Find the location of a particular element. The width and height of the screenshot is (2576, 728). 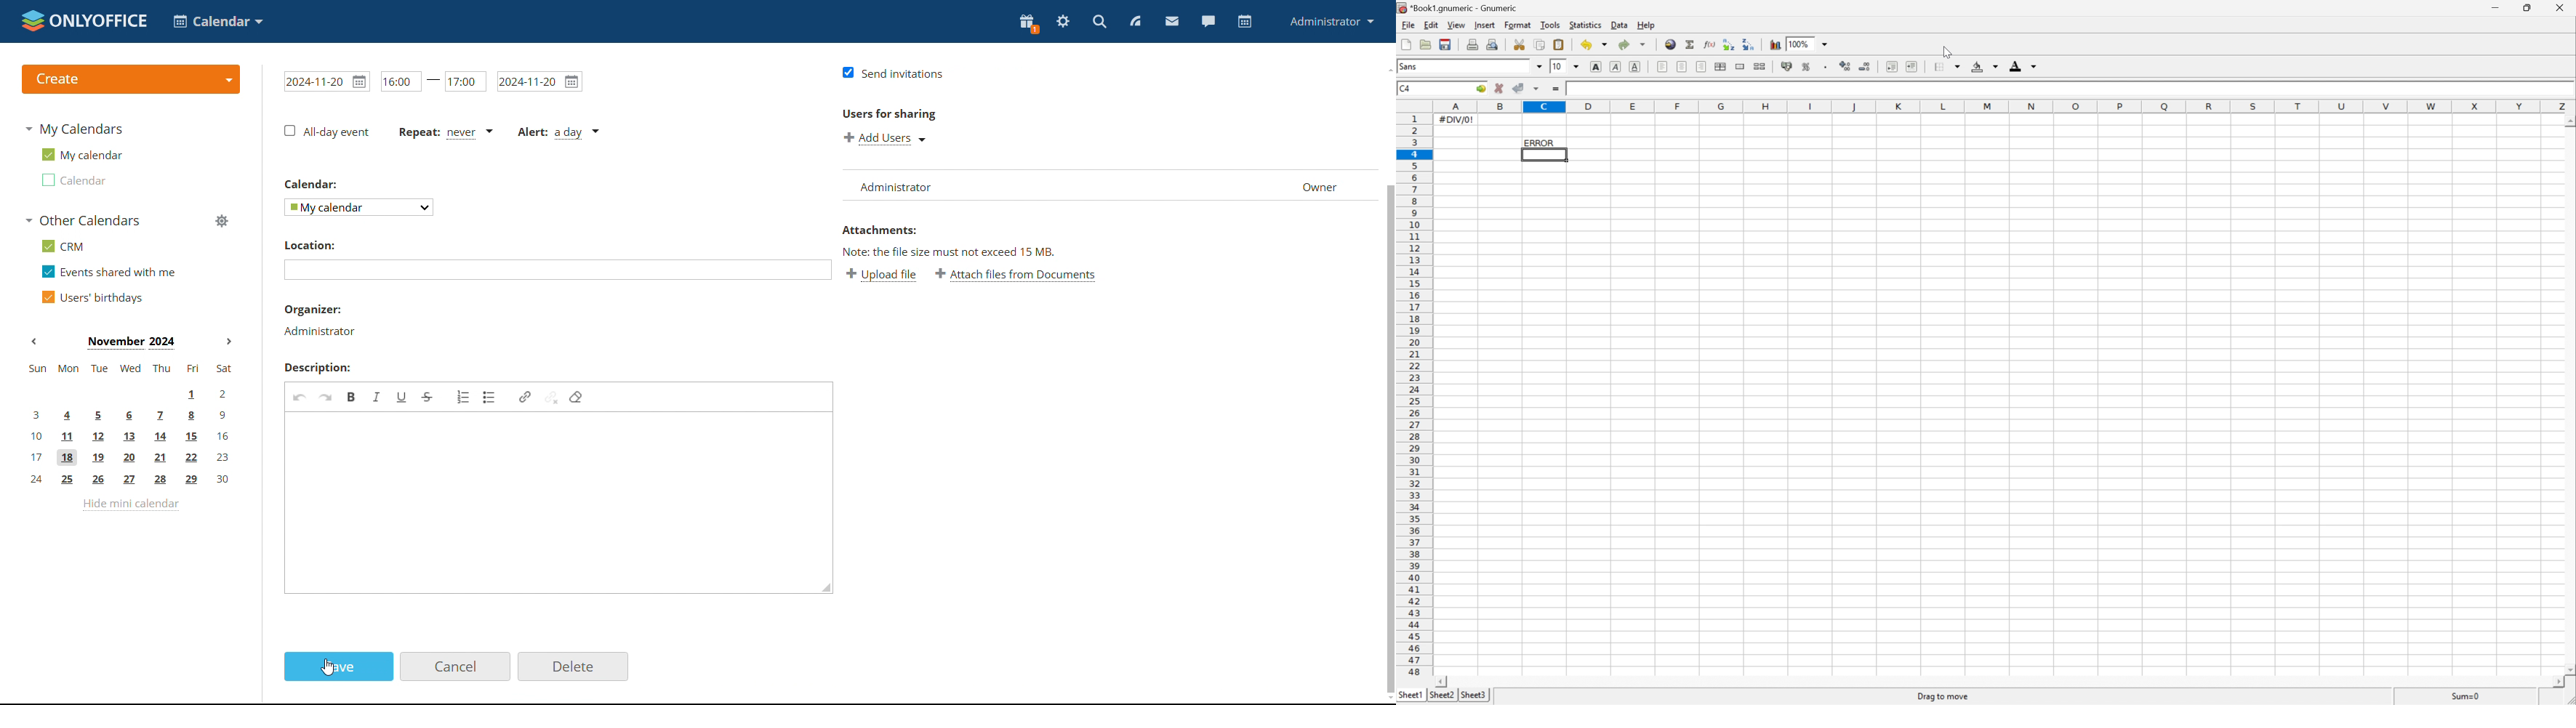

Statistics is located at coordinates (1586, 24).